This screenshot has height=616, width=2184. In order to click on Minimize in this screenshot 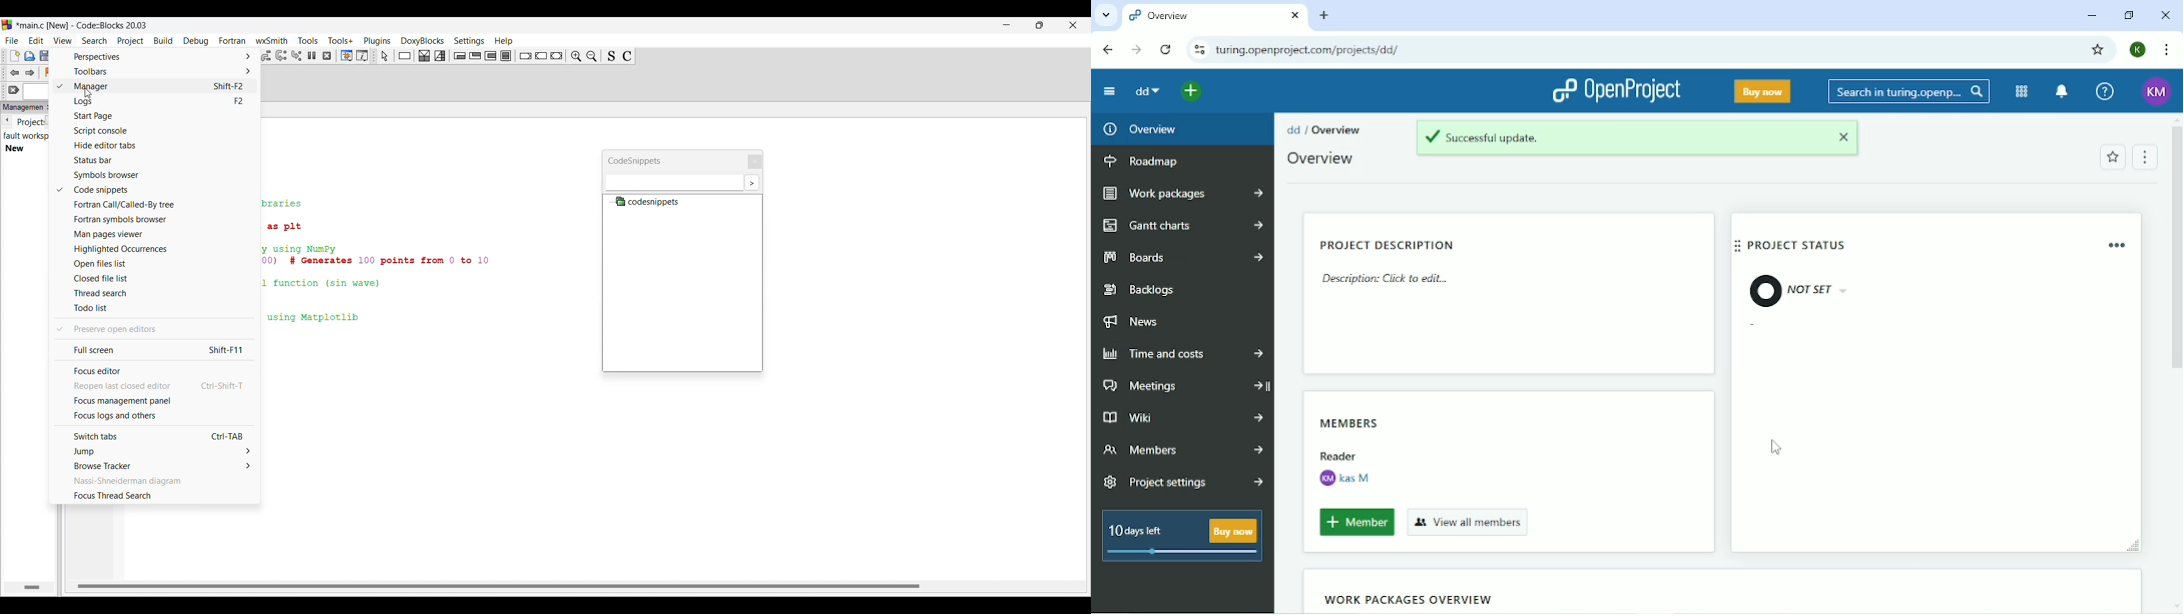, I will do `click(1007, 24)`.